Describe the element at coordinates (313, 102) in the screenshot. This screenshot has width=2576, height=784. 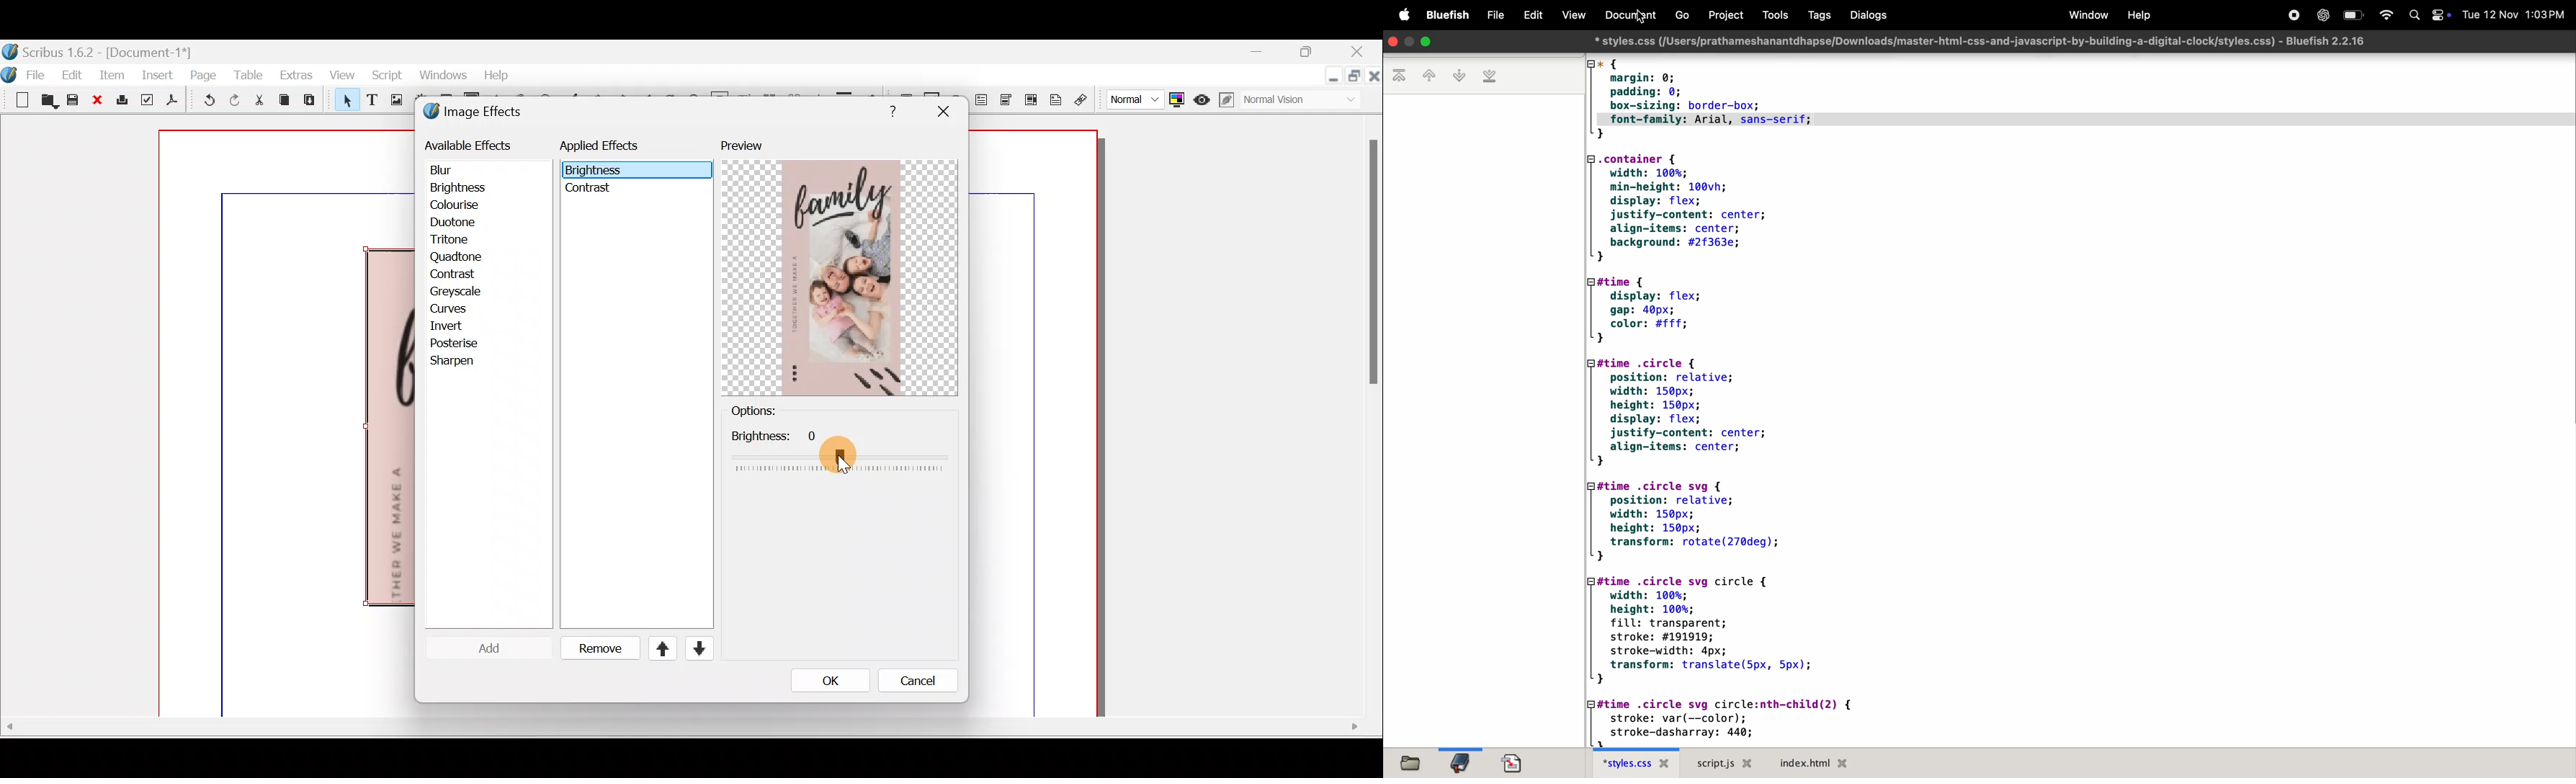
I see `Paste` at that location.